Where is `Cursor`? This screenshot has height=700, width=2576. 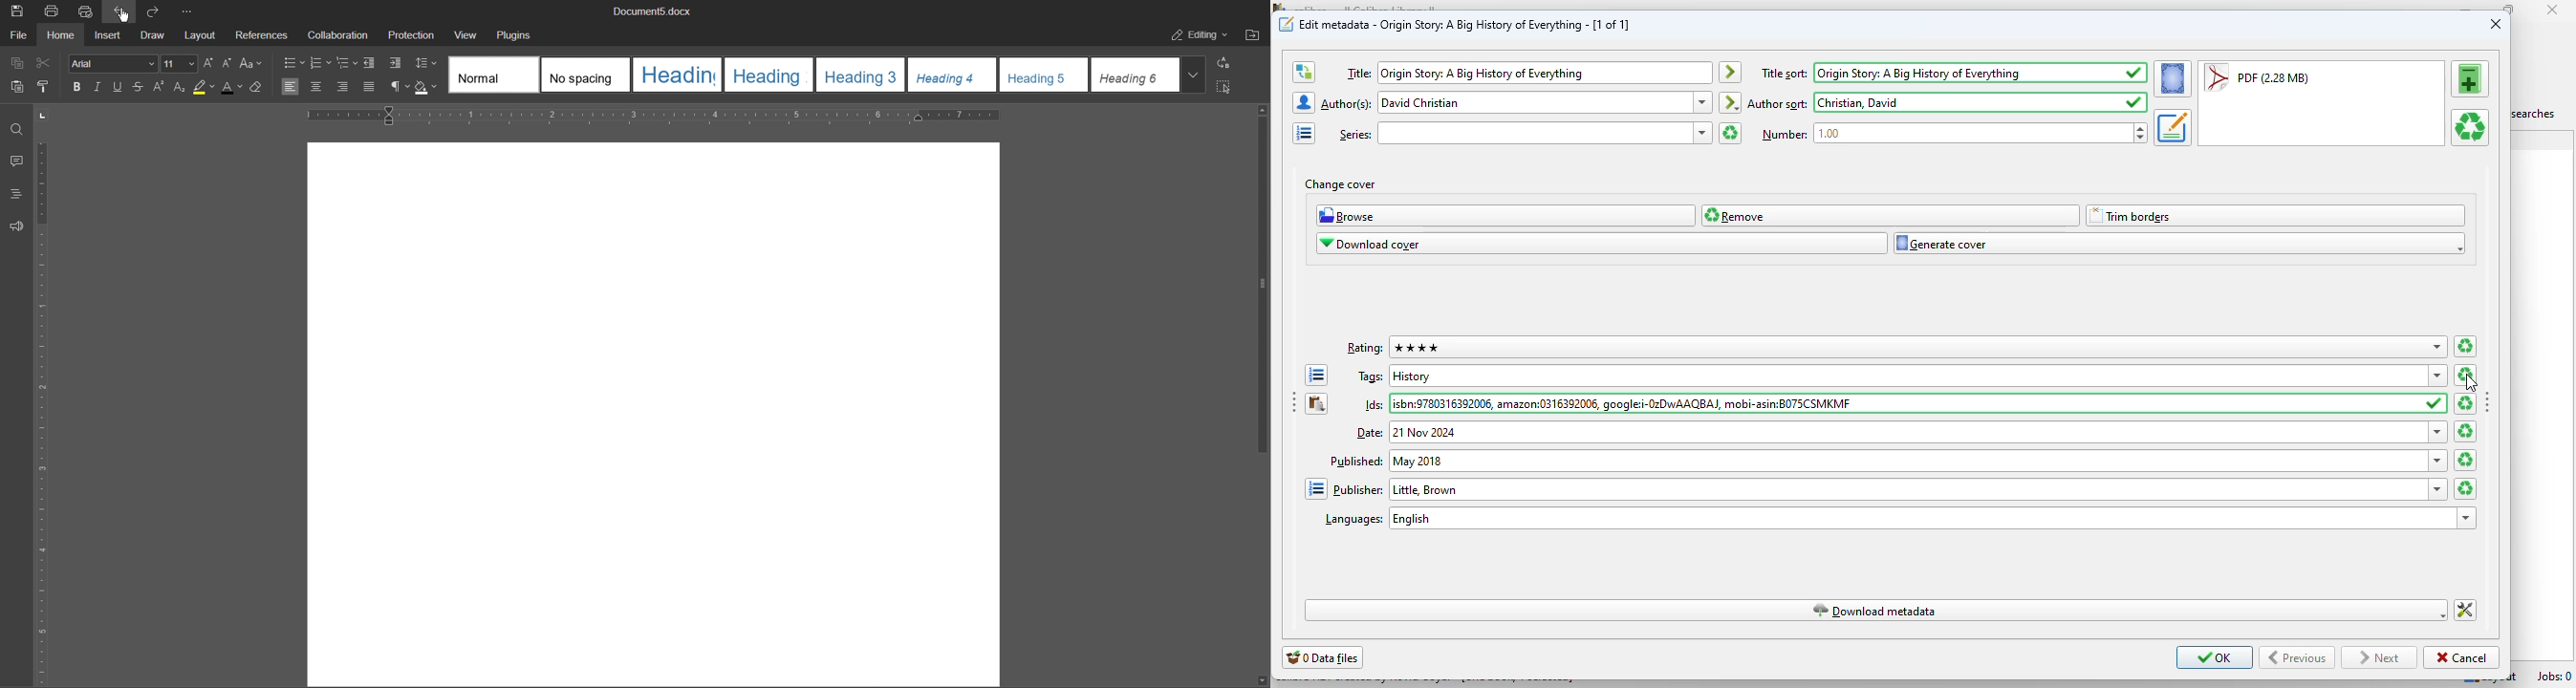
Cursor is located at coordinates (124, 15).